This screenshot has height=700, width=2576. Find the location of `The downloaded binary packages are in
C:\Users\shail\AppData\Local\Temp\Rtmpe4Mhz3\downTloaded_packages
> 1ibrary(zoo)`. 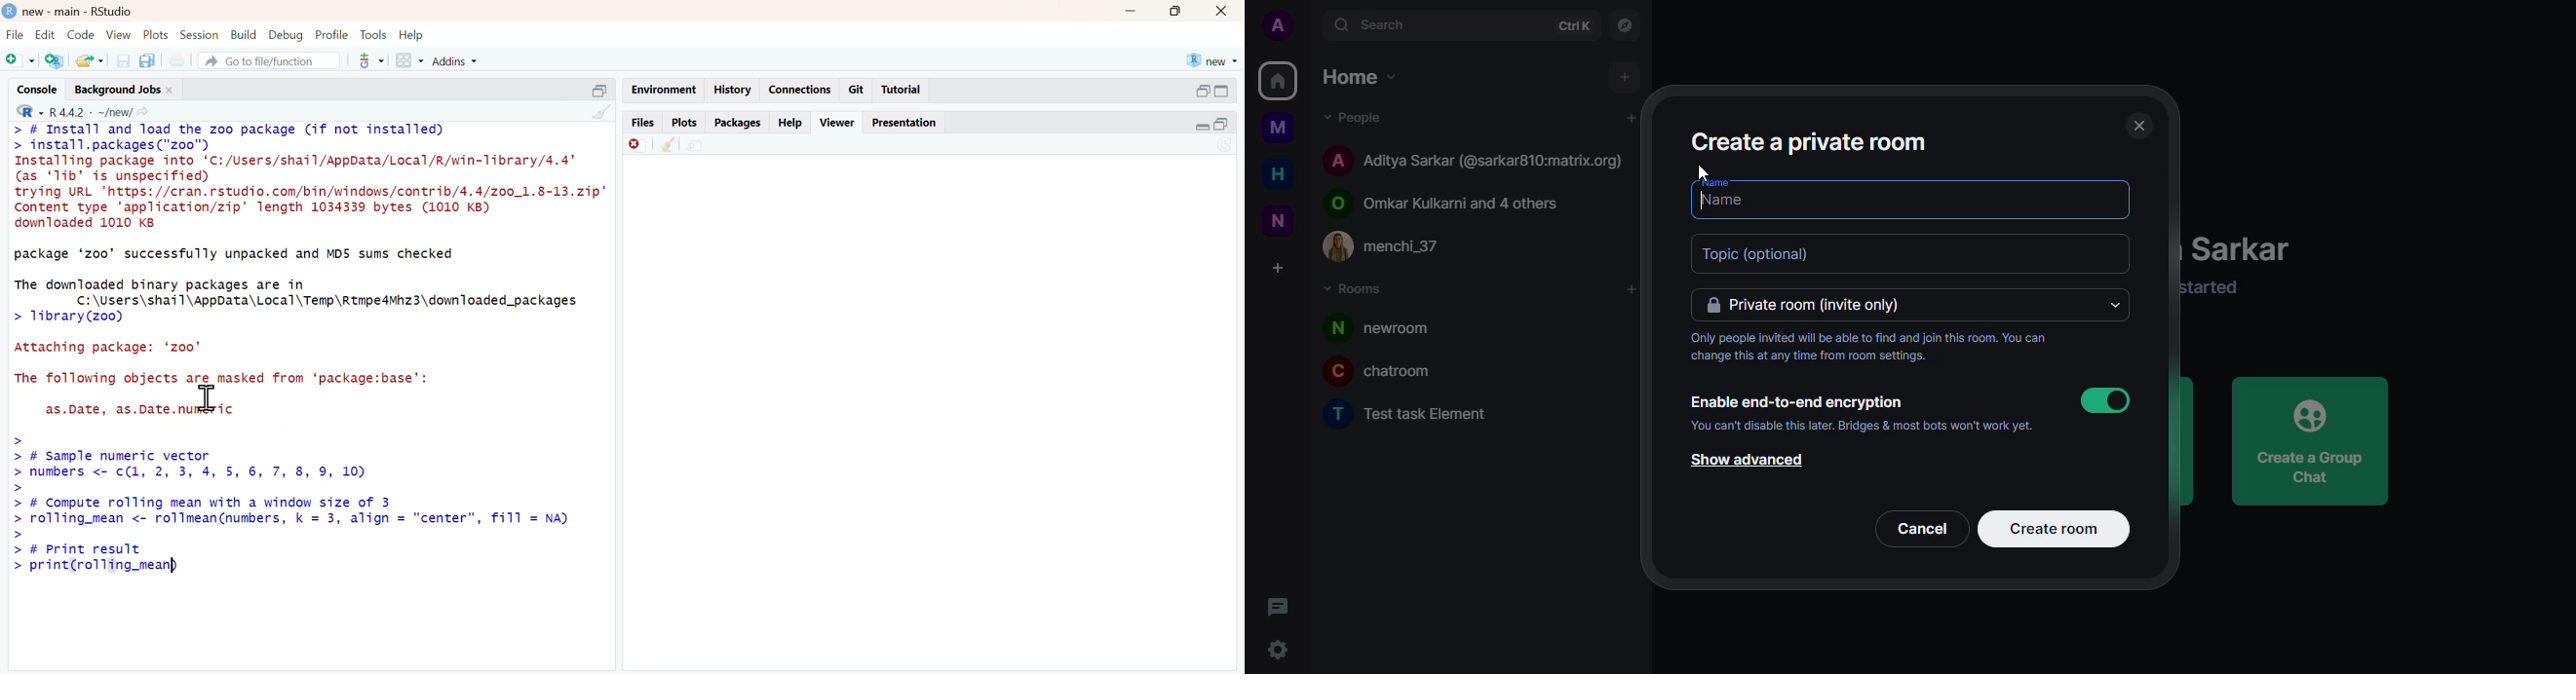

The downloaded binary packages are in
C:\Users\shail\AppData\Local\Temp\Rtmpe4Mhz3\downTloaded_packages
> 1ibrary(zoo) is located at coordinates (298, 302).